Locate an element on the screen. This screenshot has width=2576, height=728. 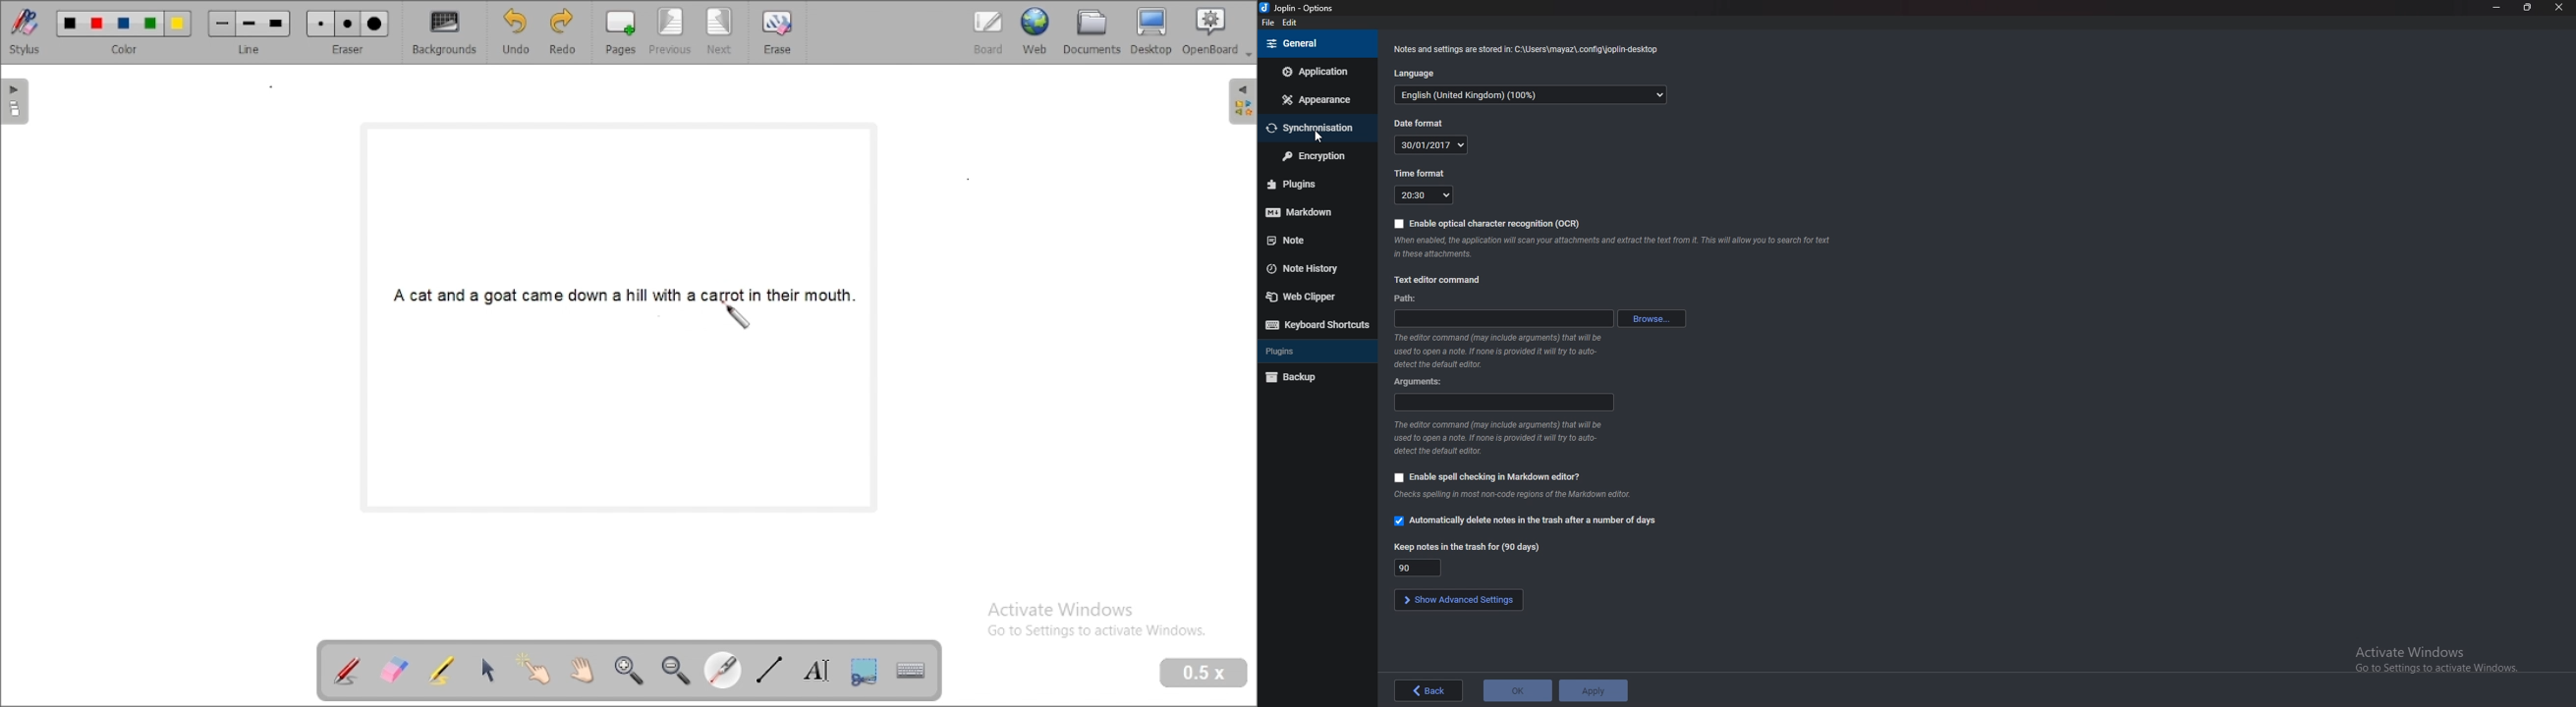
back is located at coordinates (1432, 691).